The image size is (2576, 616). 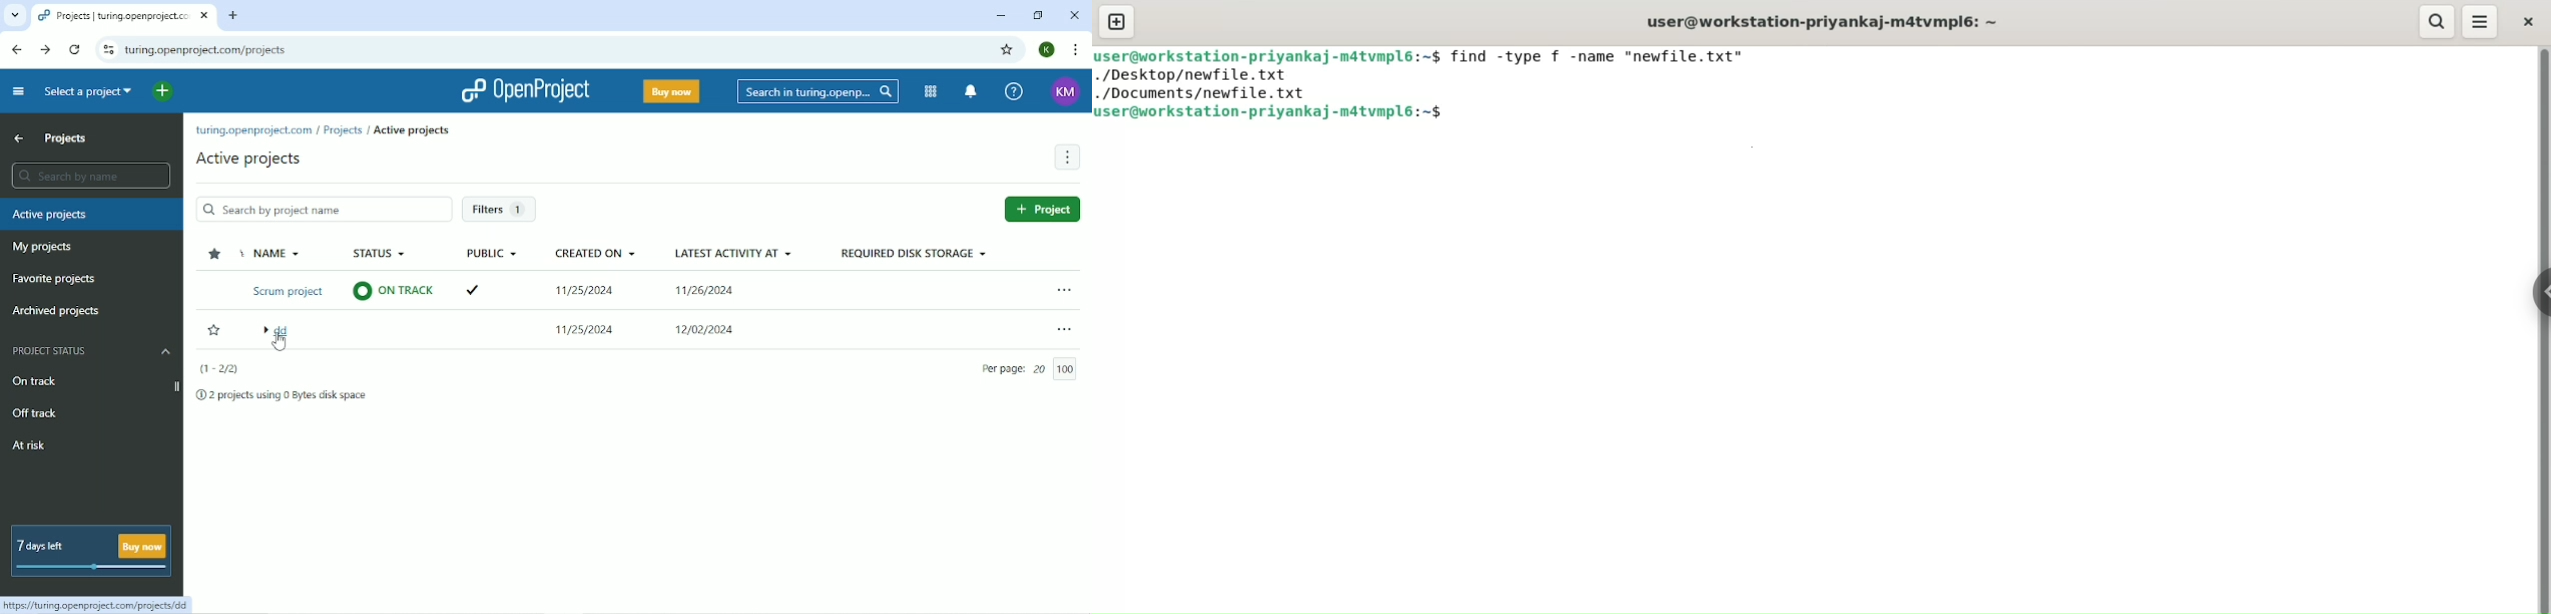 I want to click on Active projects, so click(x=91, y=215).